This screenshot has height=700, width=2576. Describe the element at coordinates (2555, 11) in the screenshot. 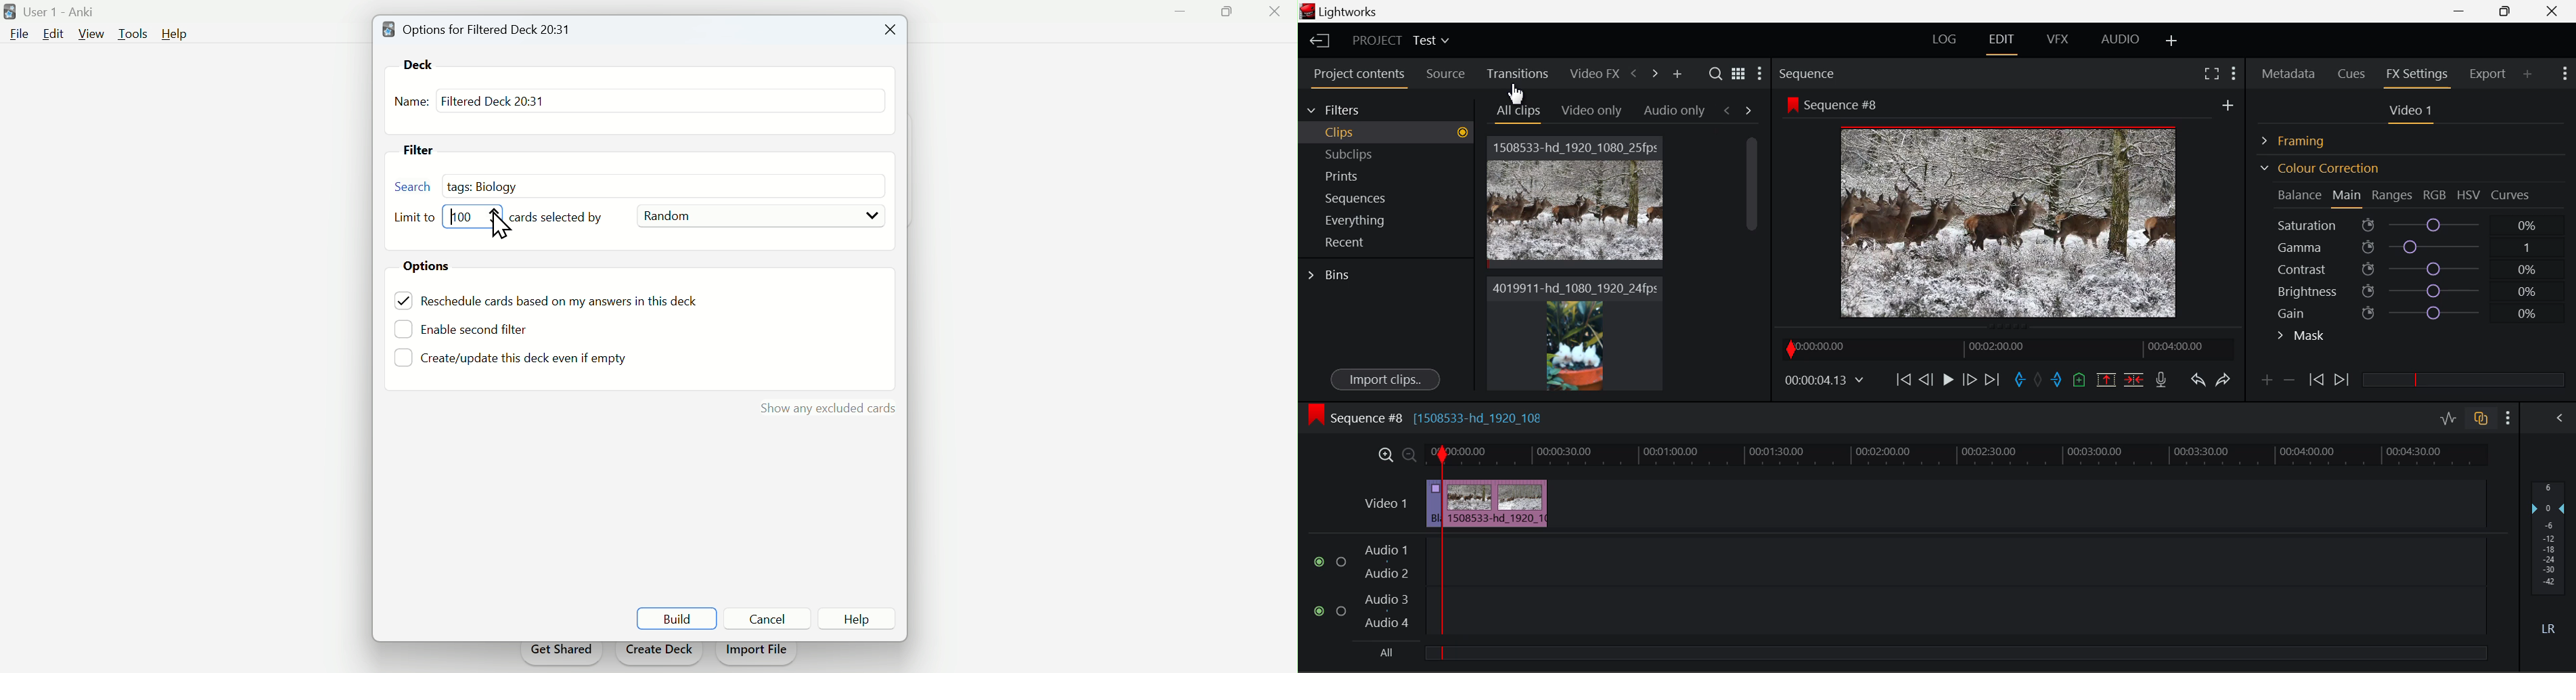

I see `Close` at that location.